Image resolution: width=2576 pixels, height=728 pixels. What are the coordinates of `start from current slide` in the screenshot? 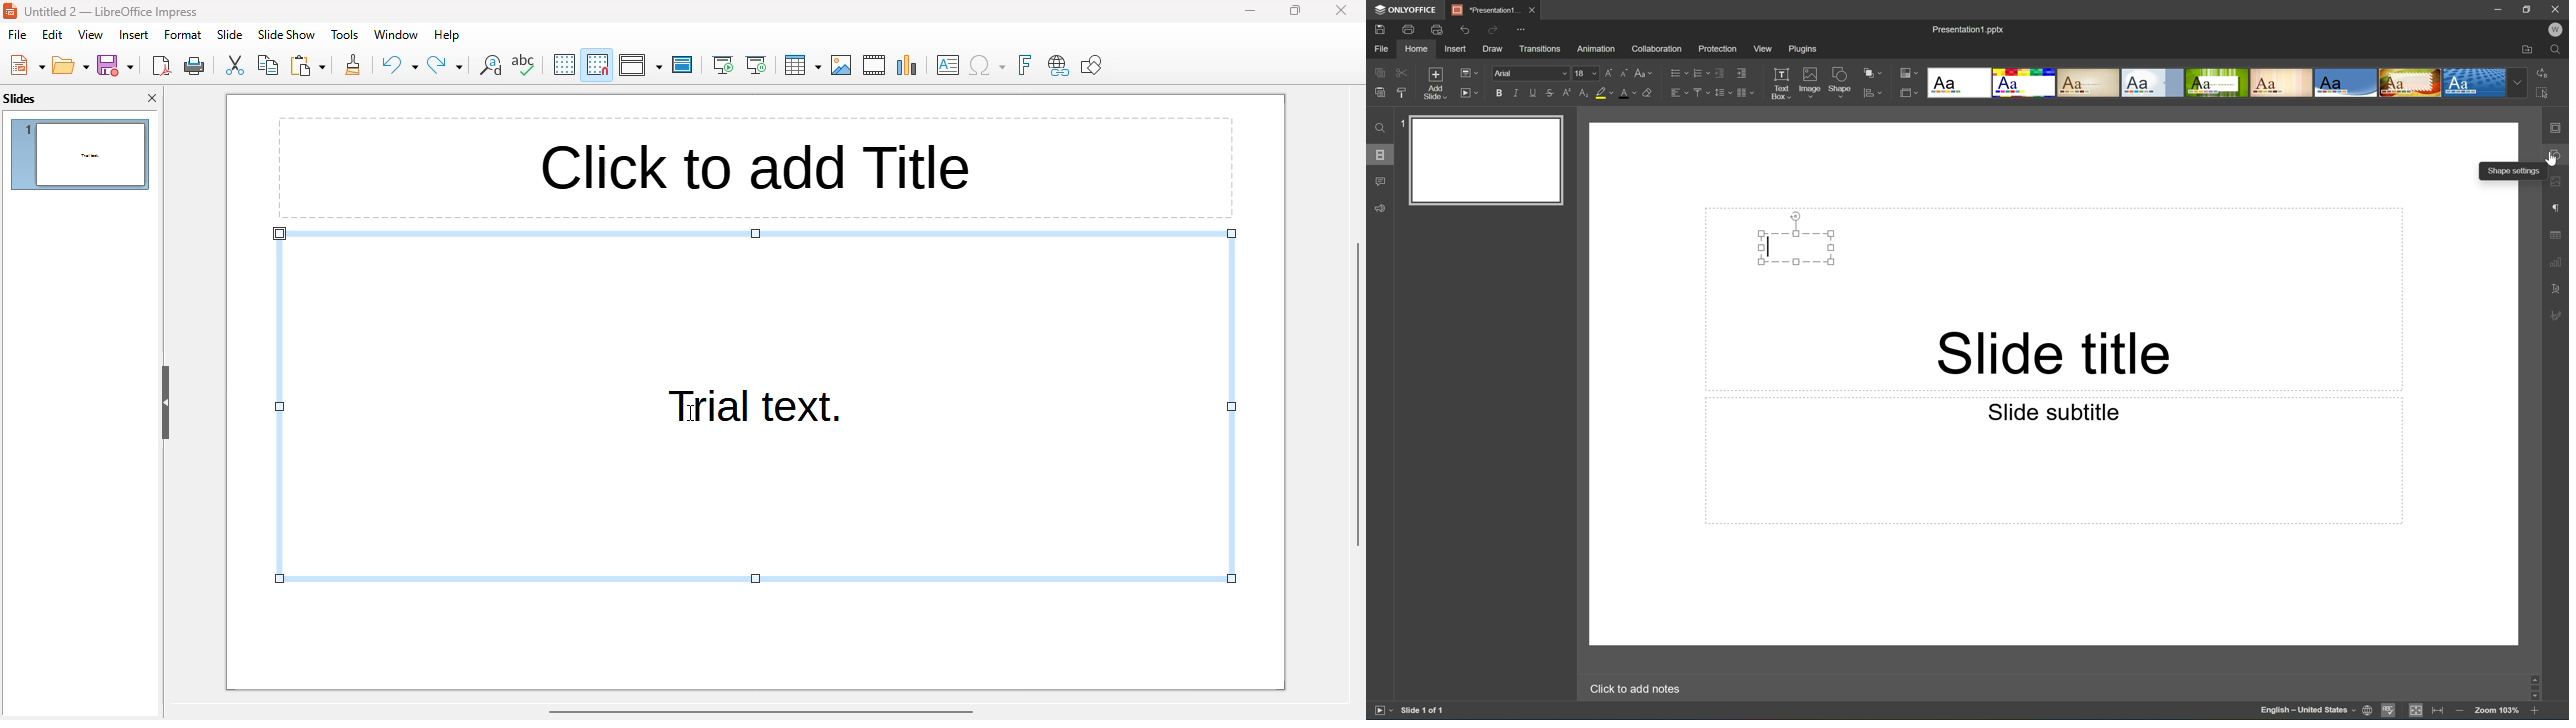 It's located at (757, 65).